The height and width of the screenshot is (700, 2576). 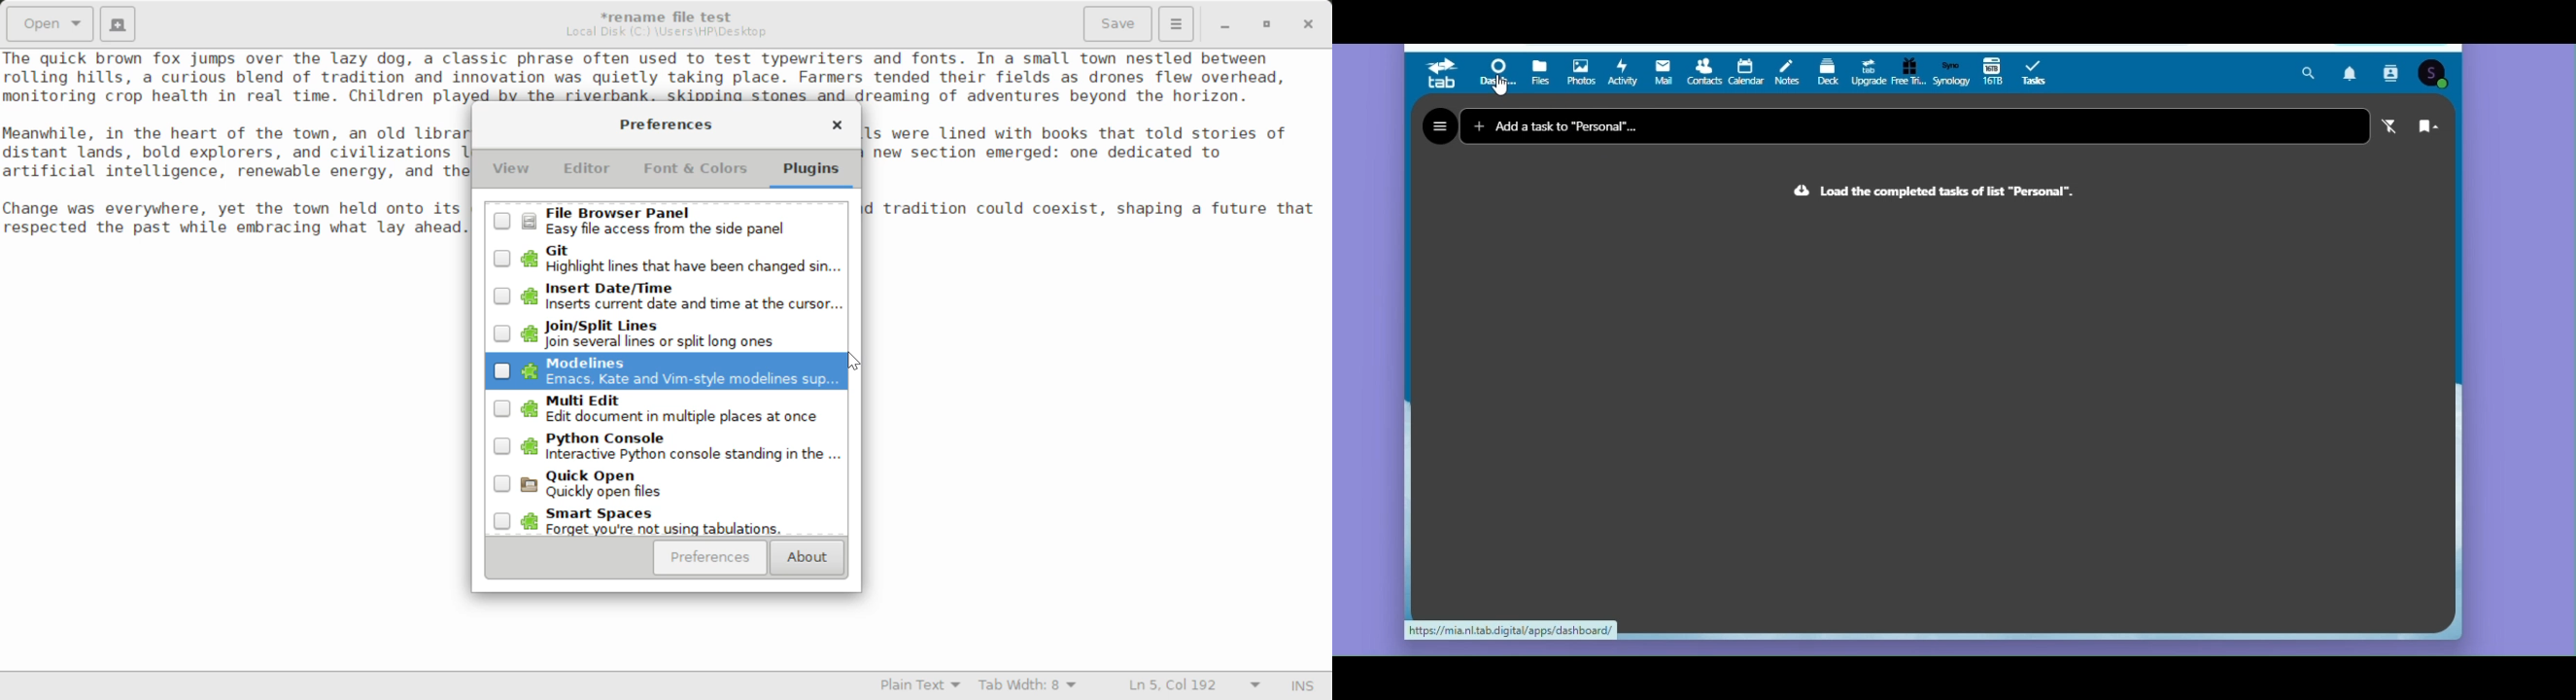 I want to click on Upgrade, so click(x=1867, y=73).